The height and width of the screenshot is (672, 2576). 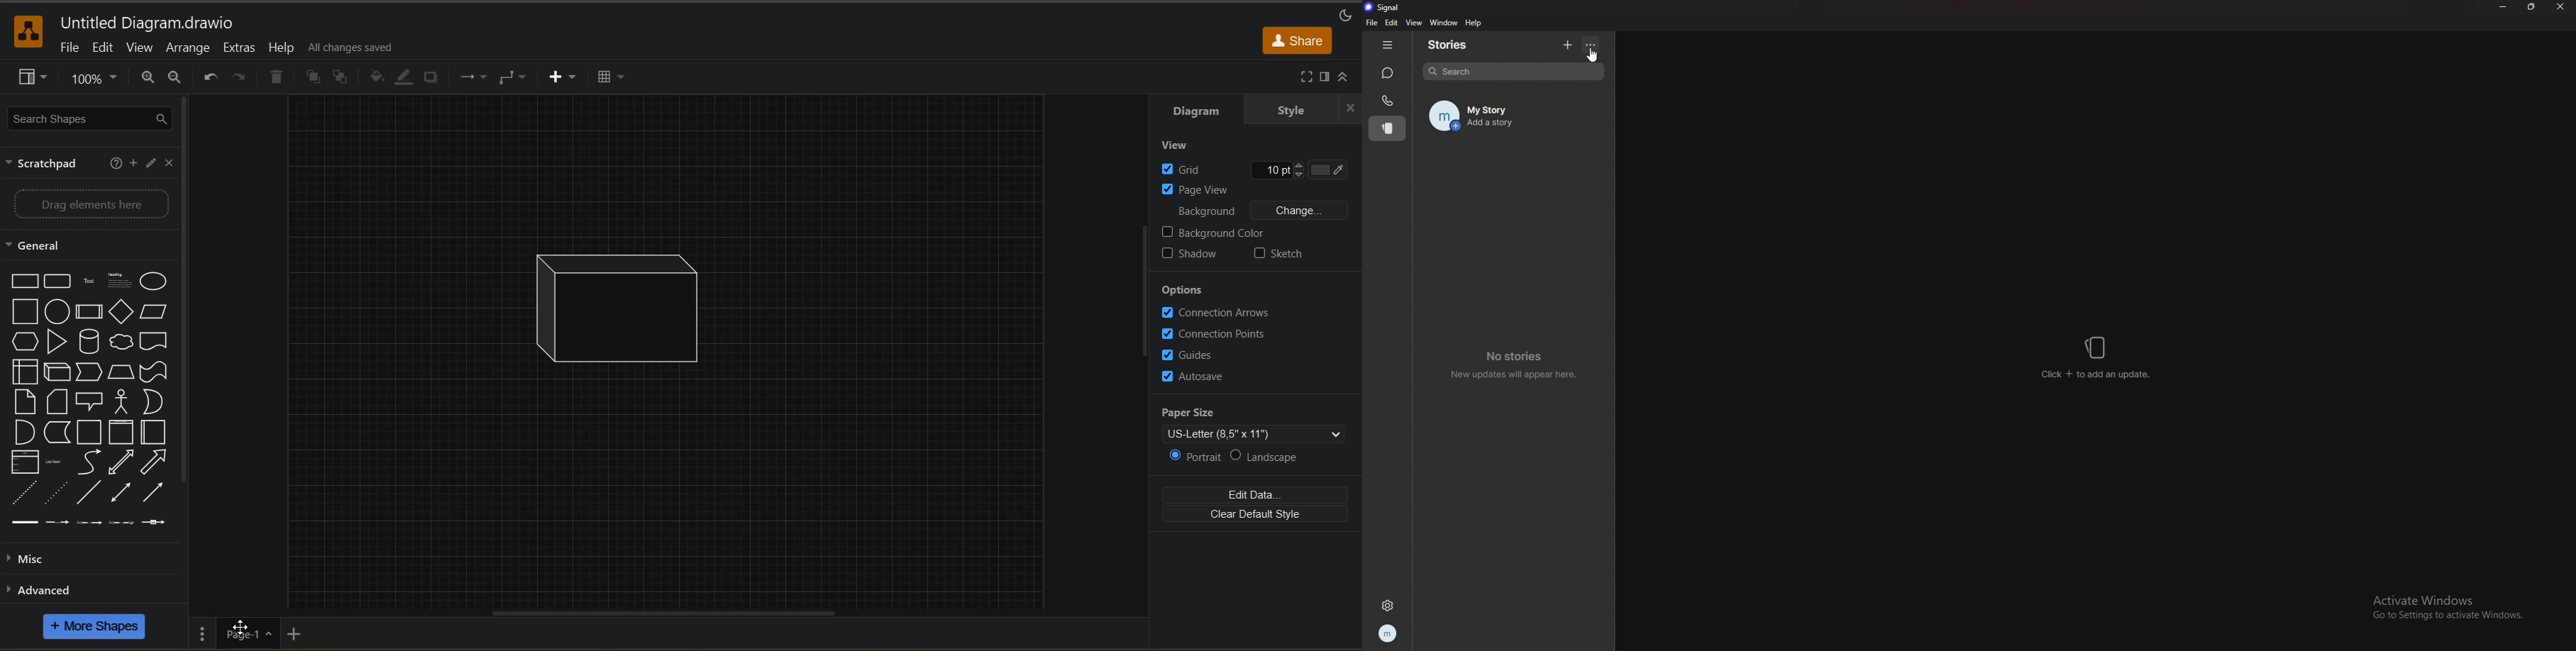 What do you see at coordinates (116, 165) in the screenshot?
I see `help` at bounding box center [116, 165].